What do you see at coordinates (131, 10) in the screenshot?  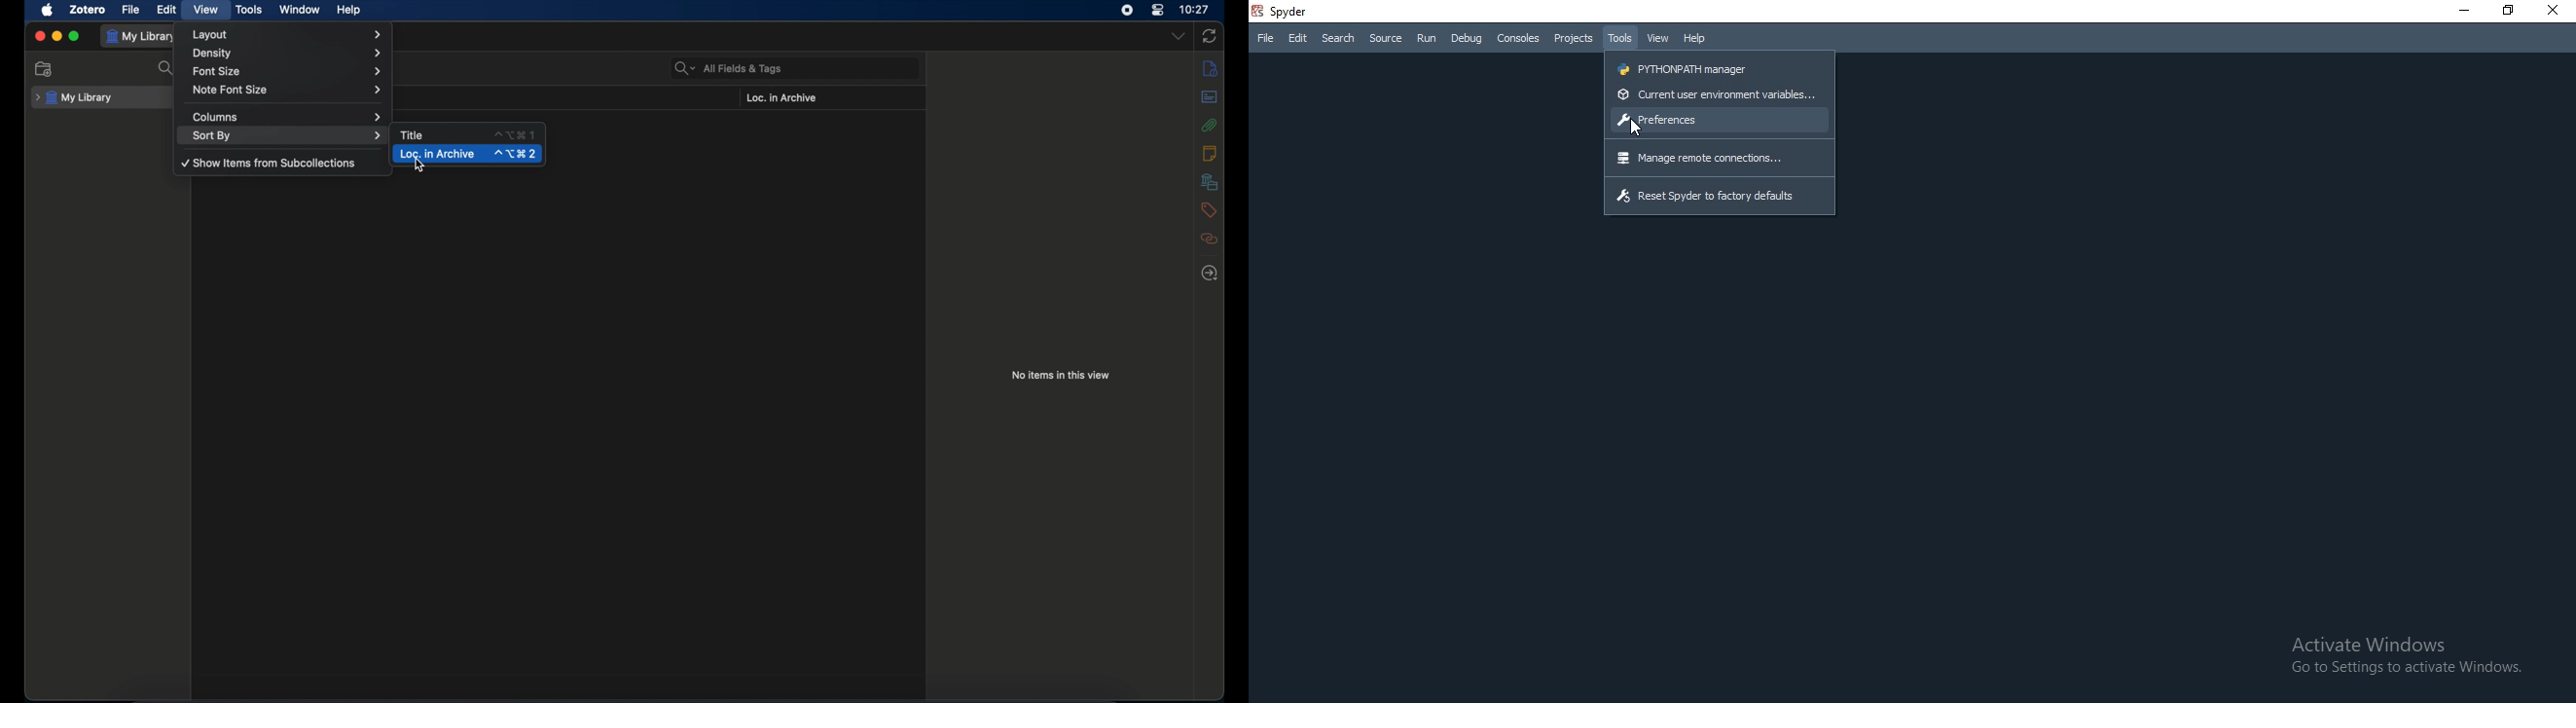 I see `file` at bounding box center [131, 10].